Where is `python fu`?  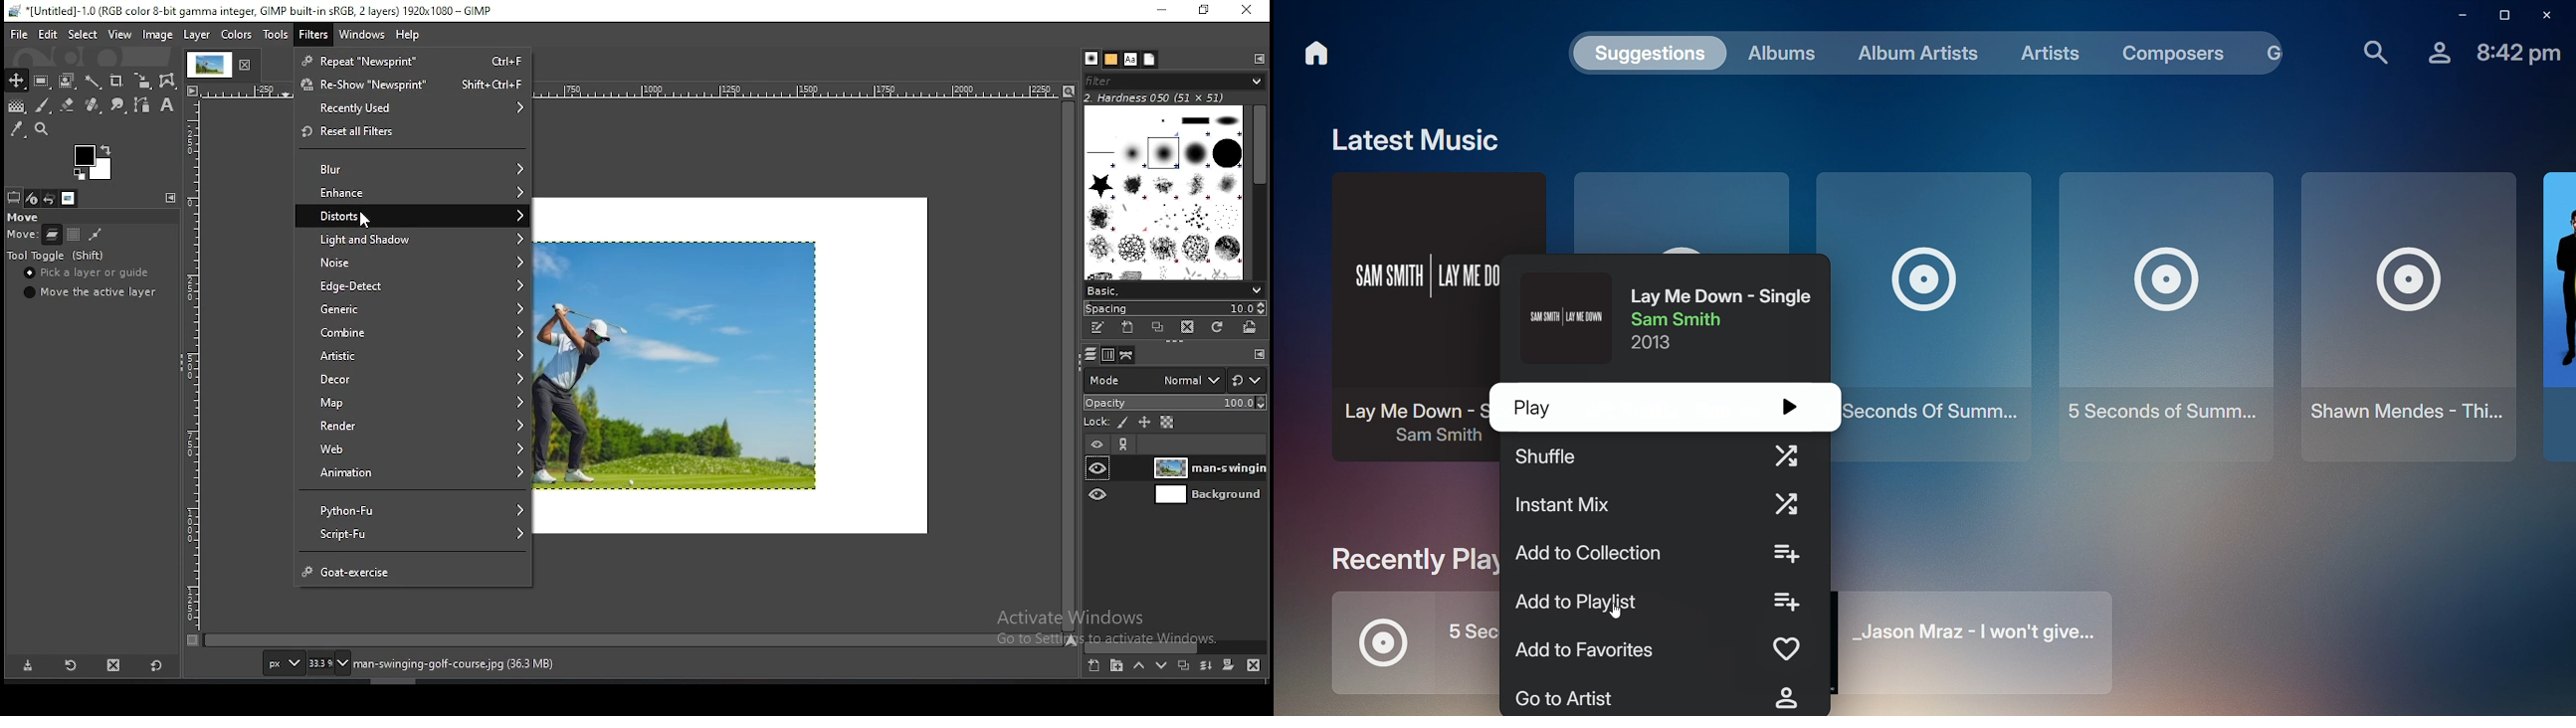 python fu is located at coordinates (413, 507).